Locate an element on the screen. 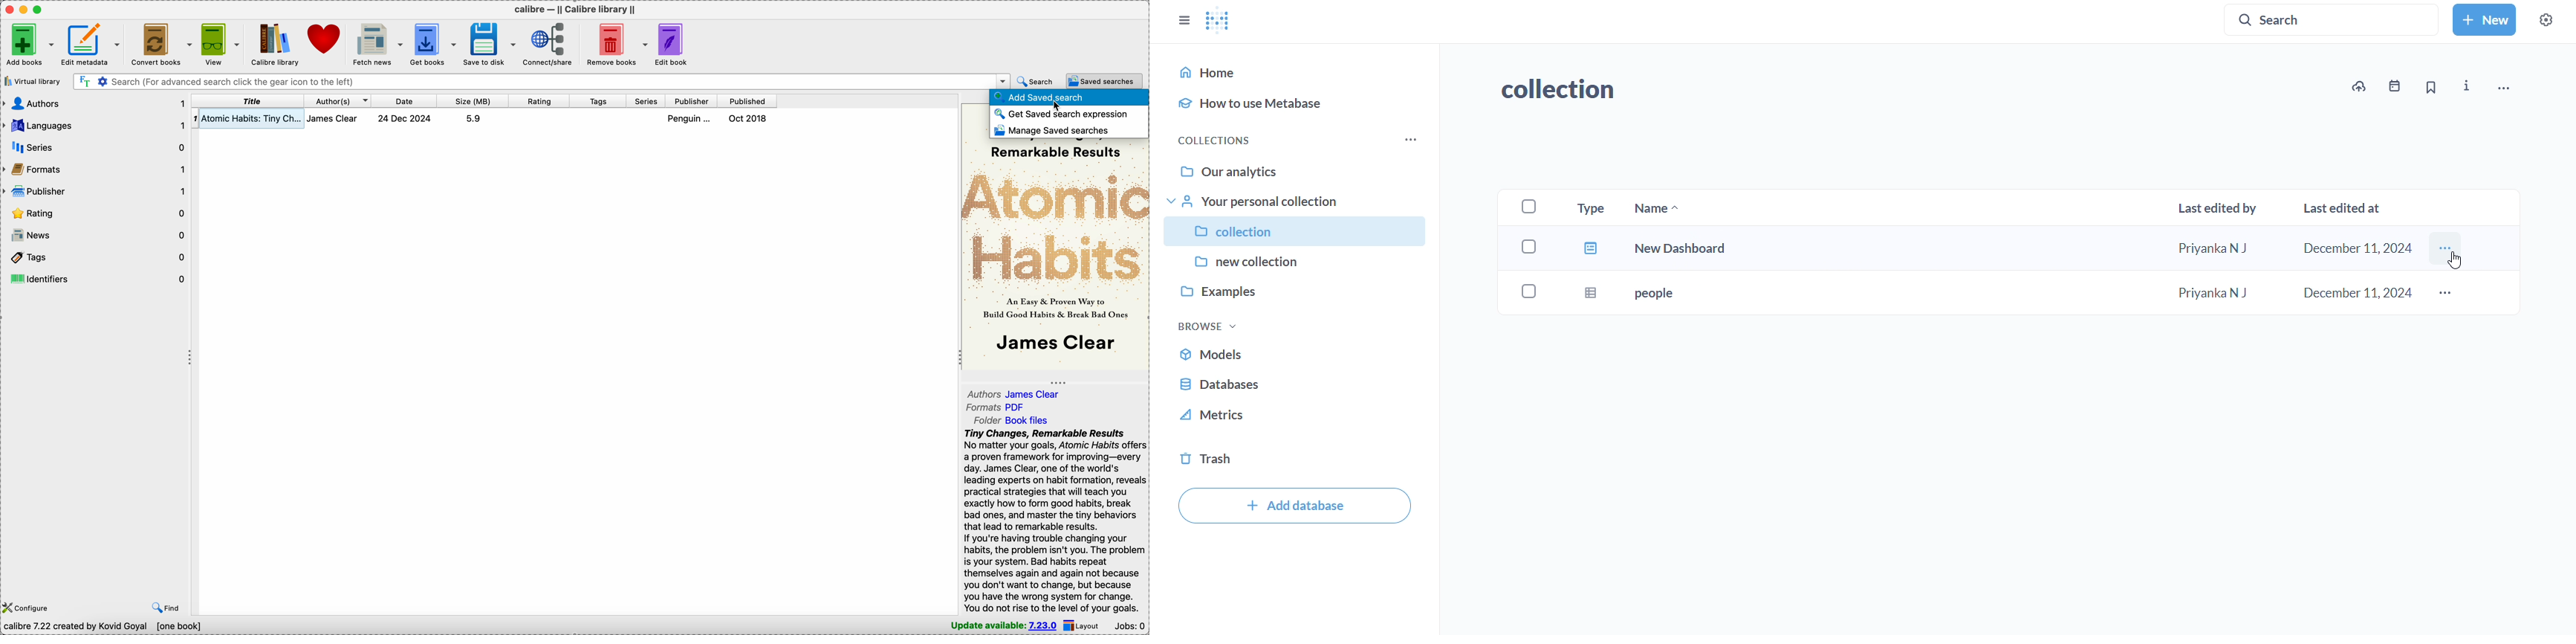 The width and height of the screenshot is (2576, 644). collection is located at coordinates (1569, 90).